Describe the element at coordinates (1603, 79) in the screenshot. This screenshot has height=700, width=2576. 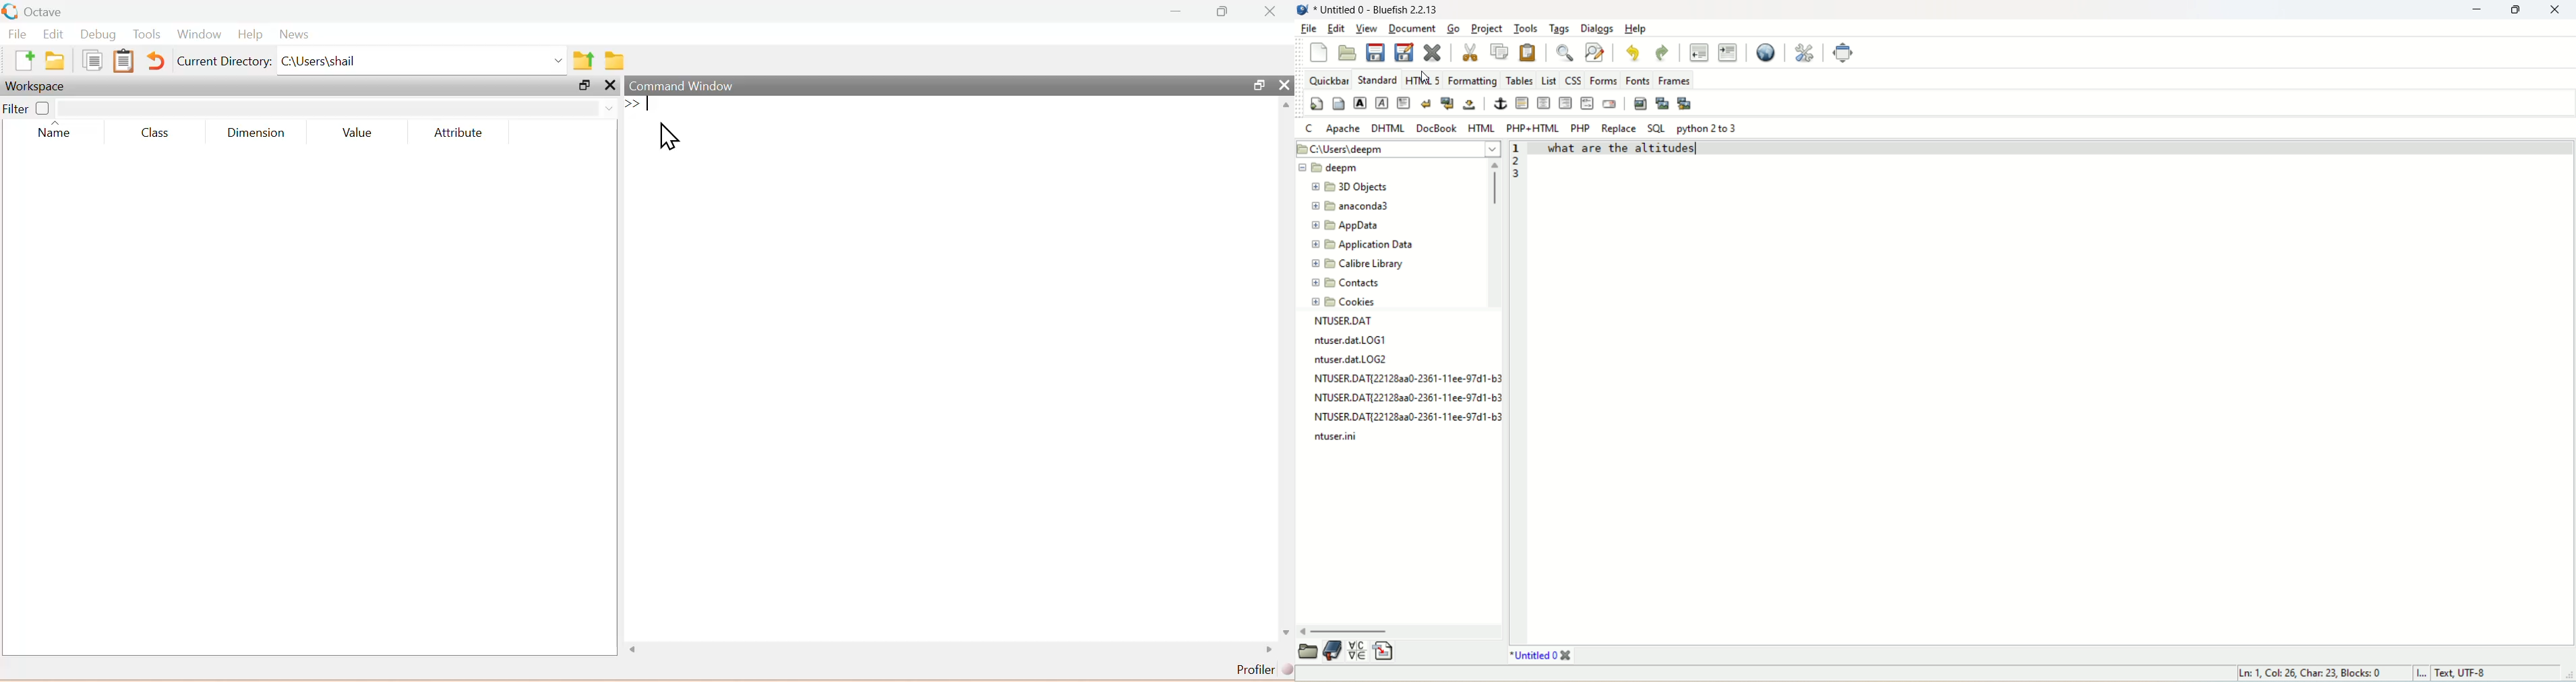
I see `forms` at that location.